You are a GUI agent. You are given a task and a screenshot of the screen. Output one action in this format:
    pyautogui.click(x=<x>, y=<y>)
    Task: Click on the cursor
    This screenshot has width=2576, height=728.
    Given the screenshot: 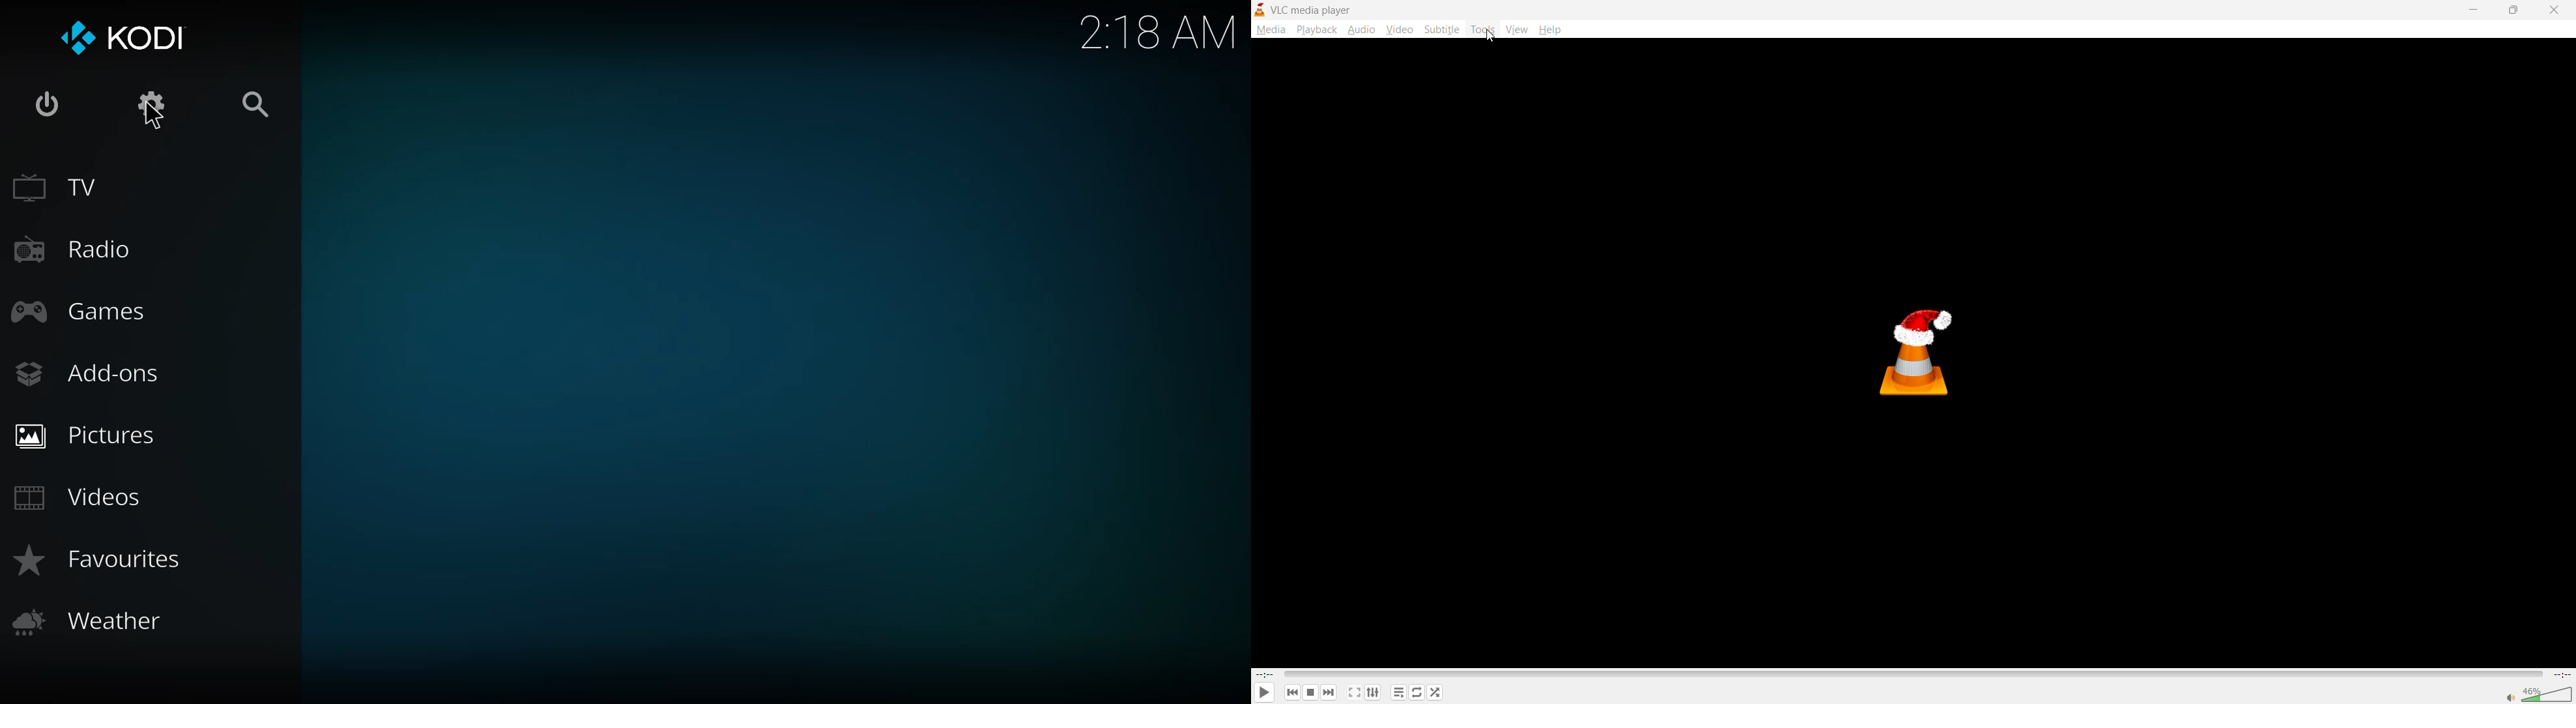 What is the action you would take?
    pyautogui.click(x=154, y=119)
    